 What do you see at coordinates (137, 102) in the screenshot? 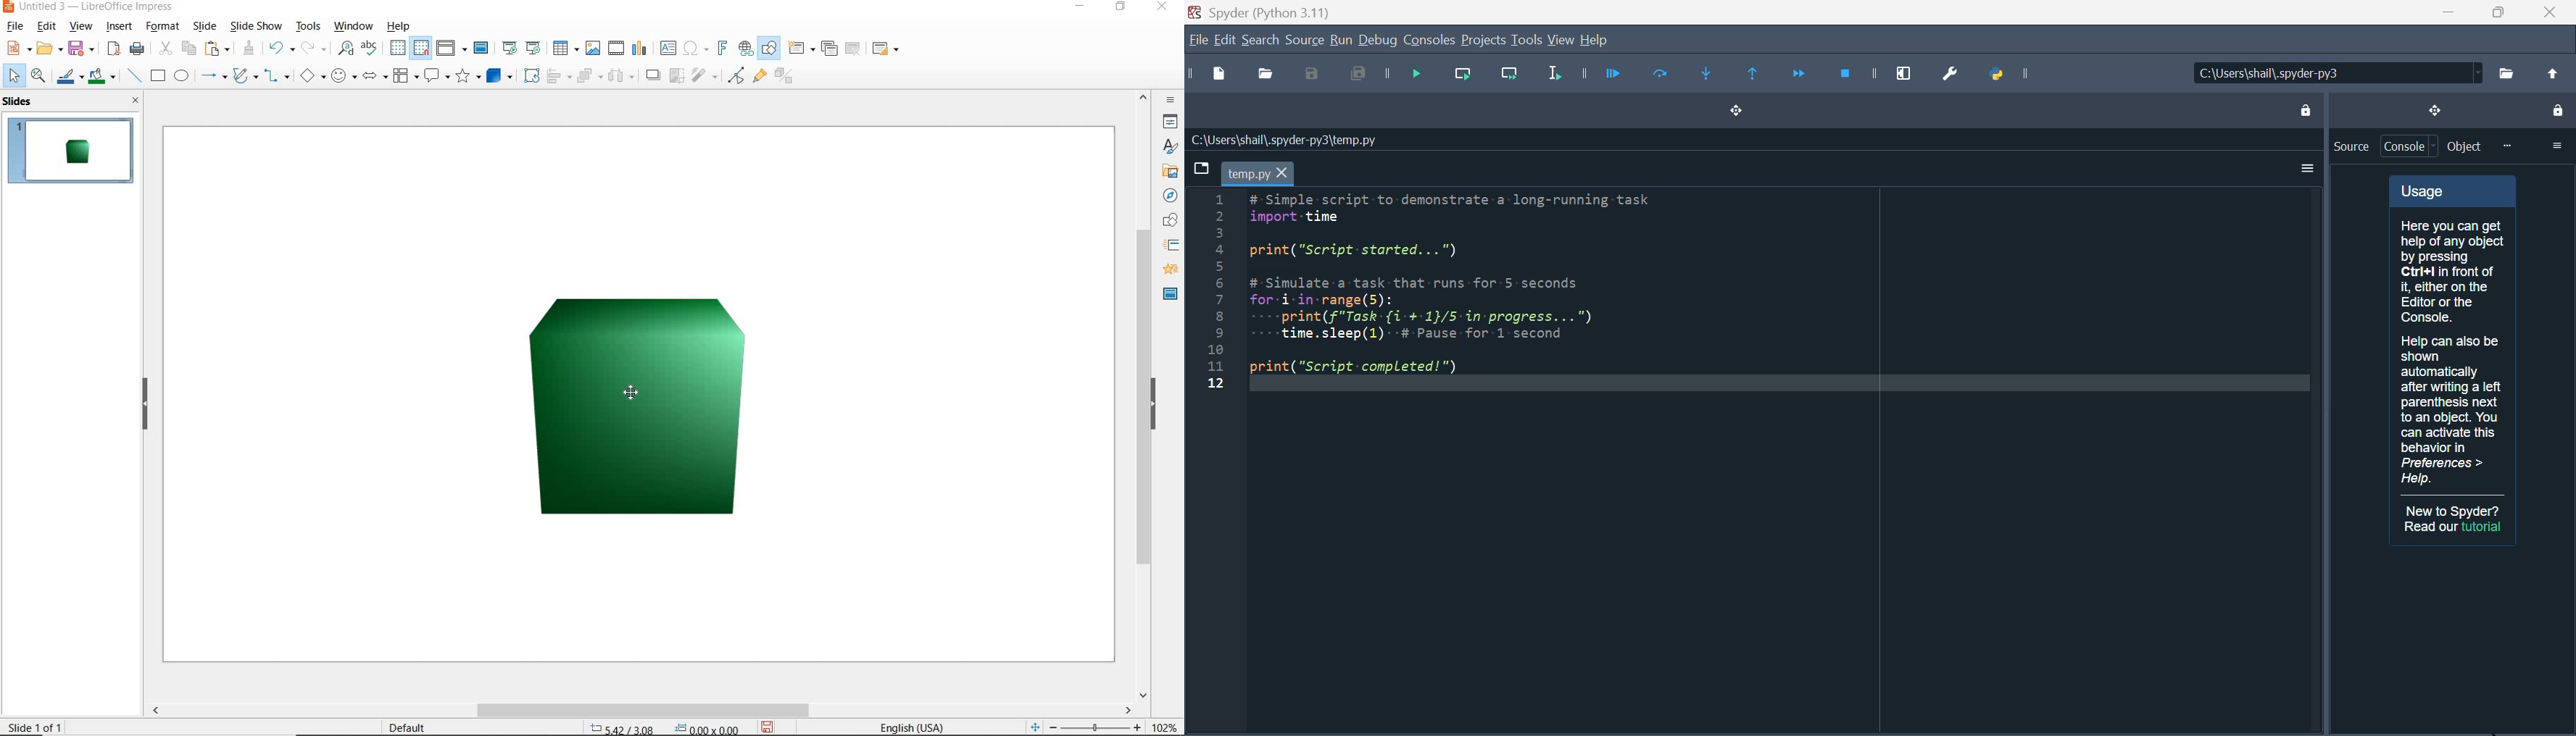
I see `CLOSE` at bounding box center [137, 102].